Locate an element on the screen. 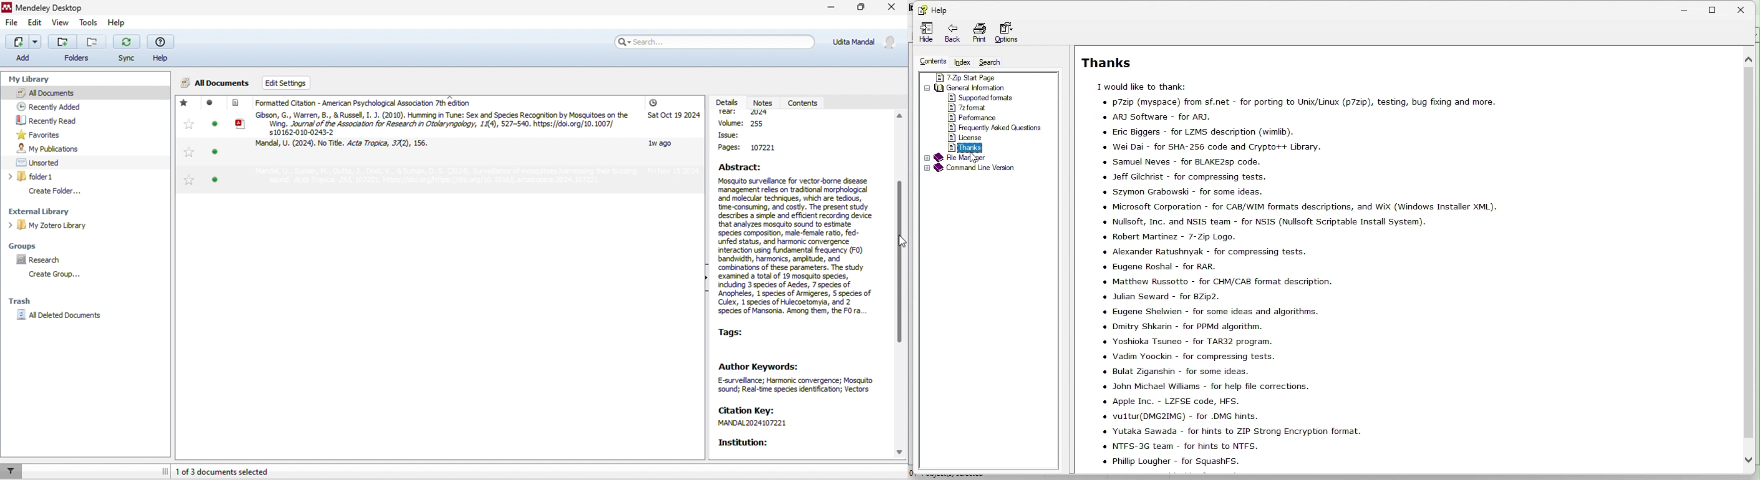 The image size is (1764, 504). Abstract:
Mosquito surveilance for vector-borne disease.
management res on traditonal morphological
and molecuar techniques, which are tedious,
time-consuming, and costly. The present study
describes a simple 3nd efficent recording device
that analyzes mosquto sound to estimate
species composition, male-female rato, fed-
unfed status, and harmonic convergence
interacton using fundamental frequency (FO)
bandwidth, harmonics, ampitude, and

"combinations of these parameters. The study

examined a total of 19 mosquito speces,
induding 3 speces of Aedes, 7 speces of

~ Anopheles, 1 speces of Armigeres, 5 species of
Culex, 1 5peces of Hulecoetomyia, and 2.
species of Mansonia. Among them, the FO ra. is located at coordinates (800, 240).